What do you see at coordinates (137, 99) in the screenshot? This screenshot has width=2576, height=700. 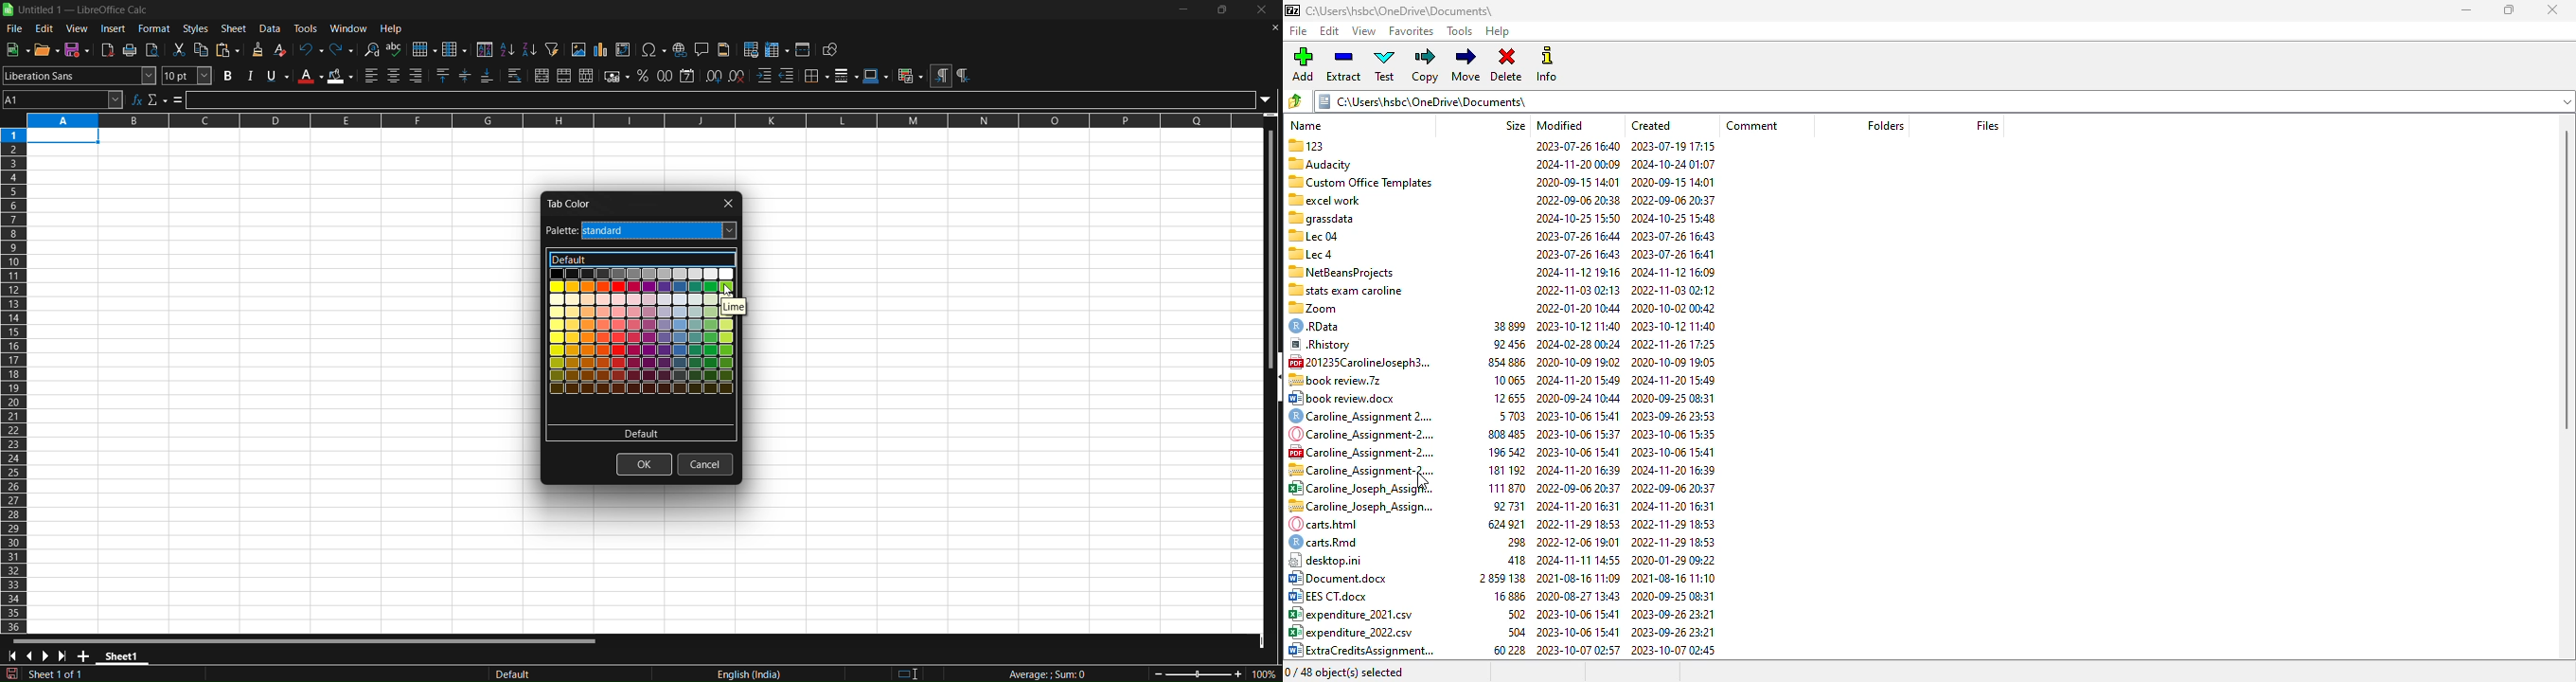 I see `function wizard` at bounding box center [137, 99].